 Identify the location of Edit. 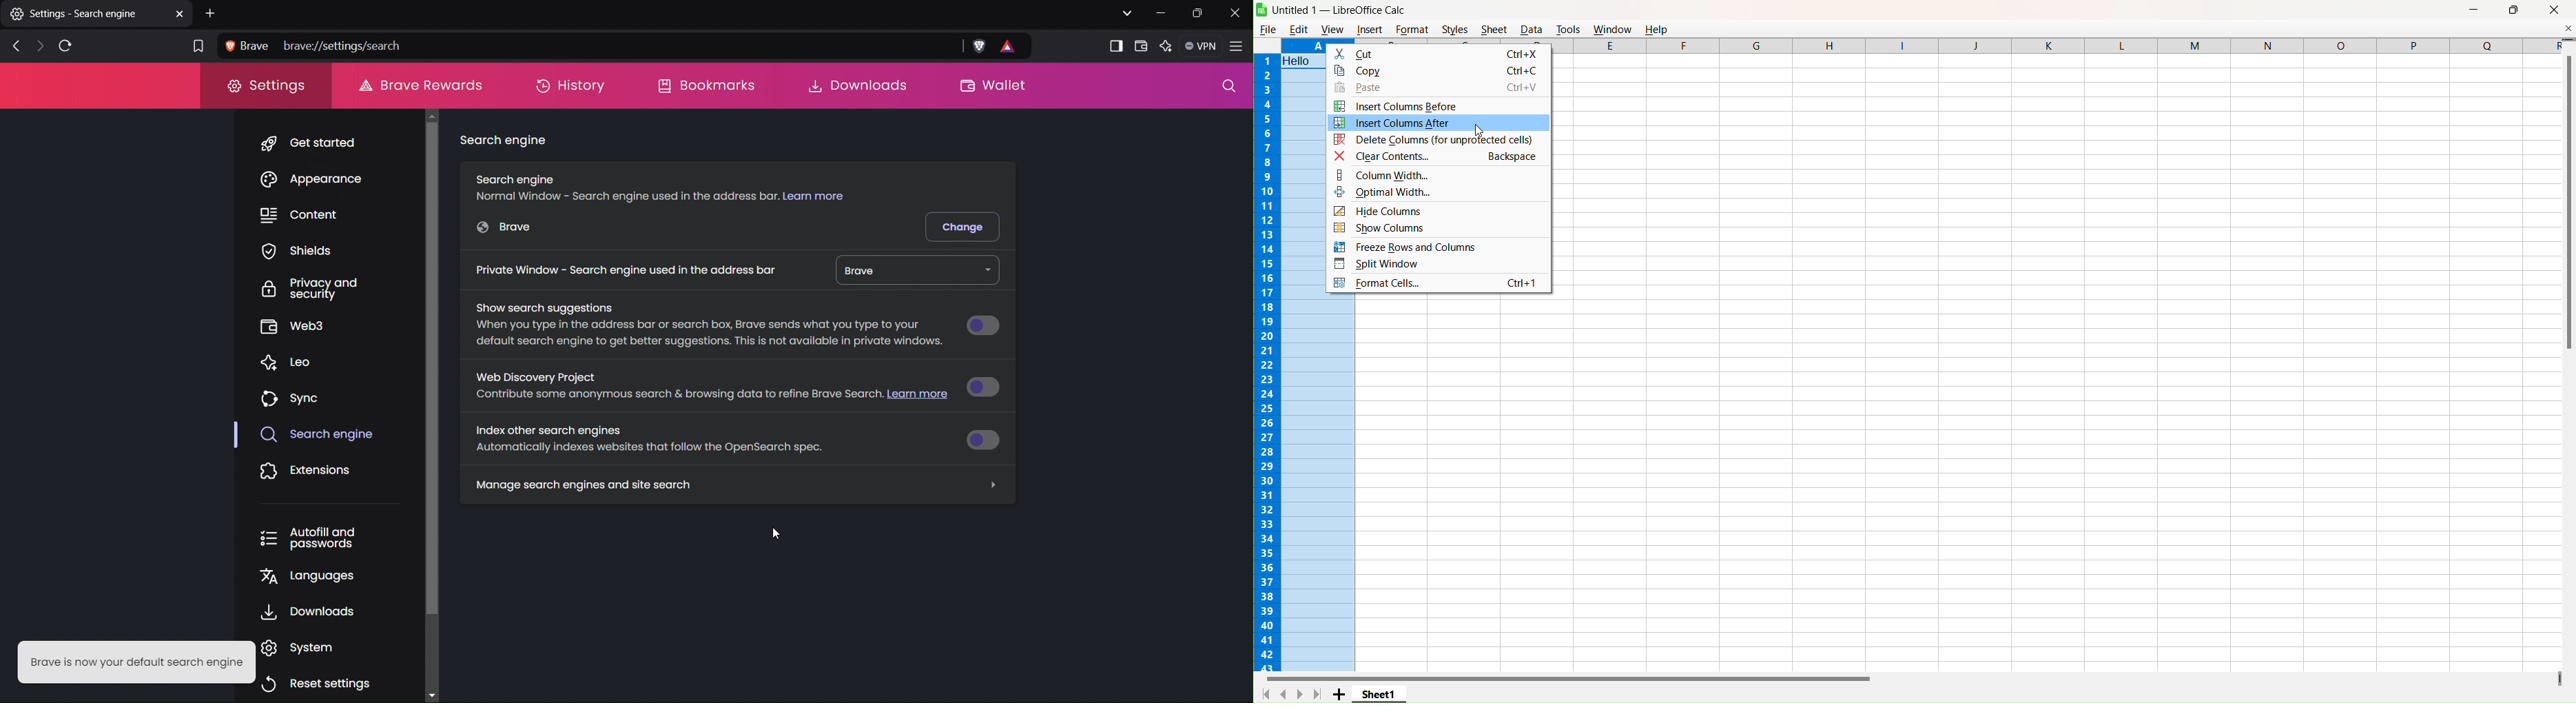
(1299, 29).